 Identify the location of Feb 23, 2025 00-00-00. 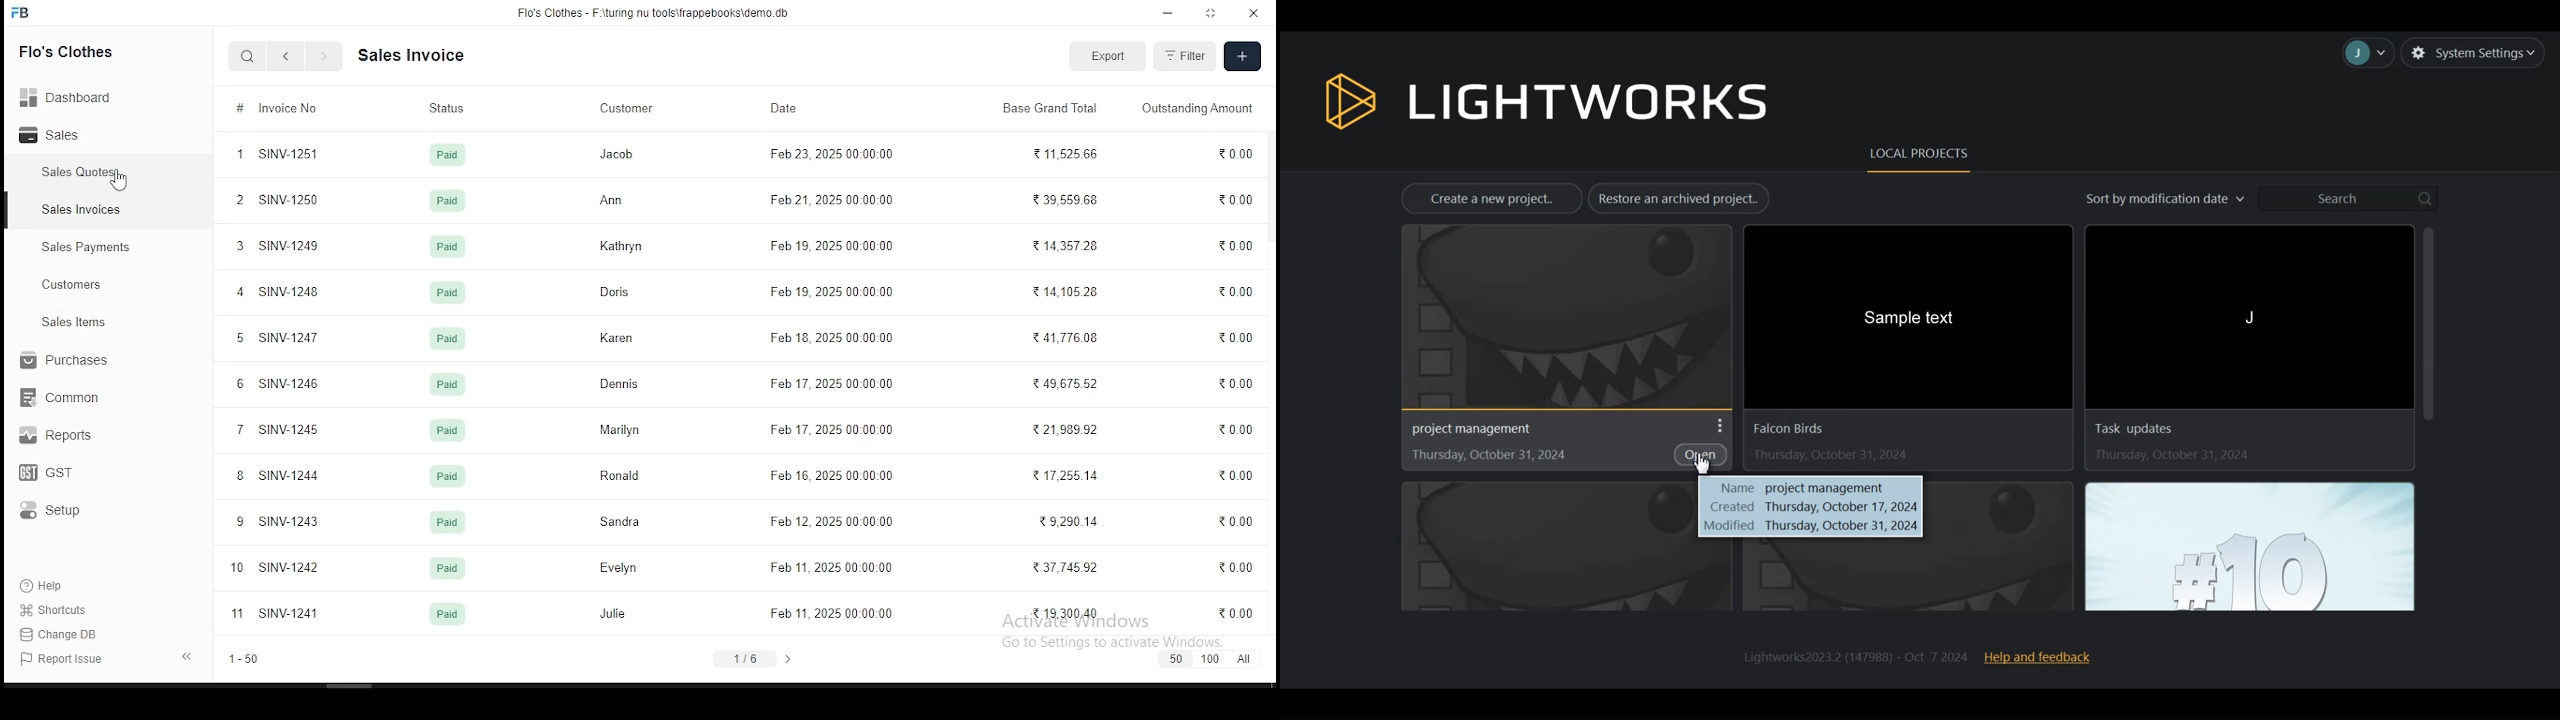
(843, 153).